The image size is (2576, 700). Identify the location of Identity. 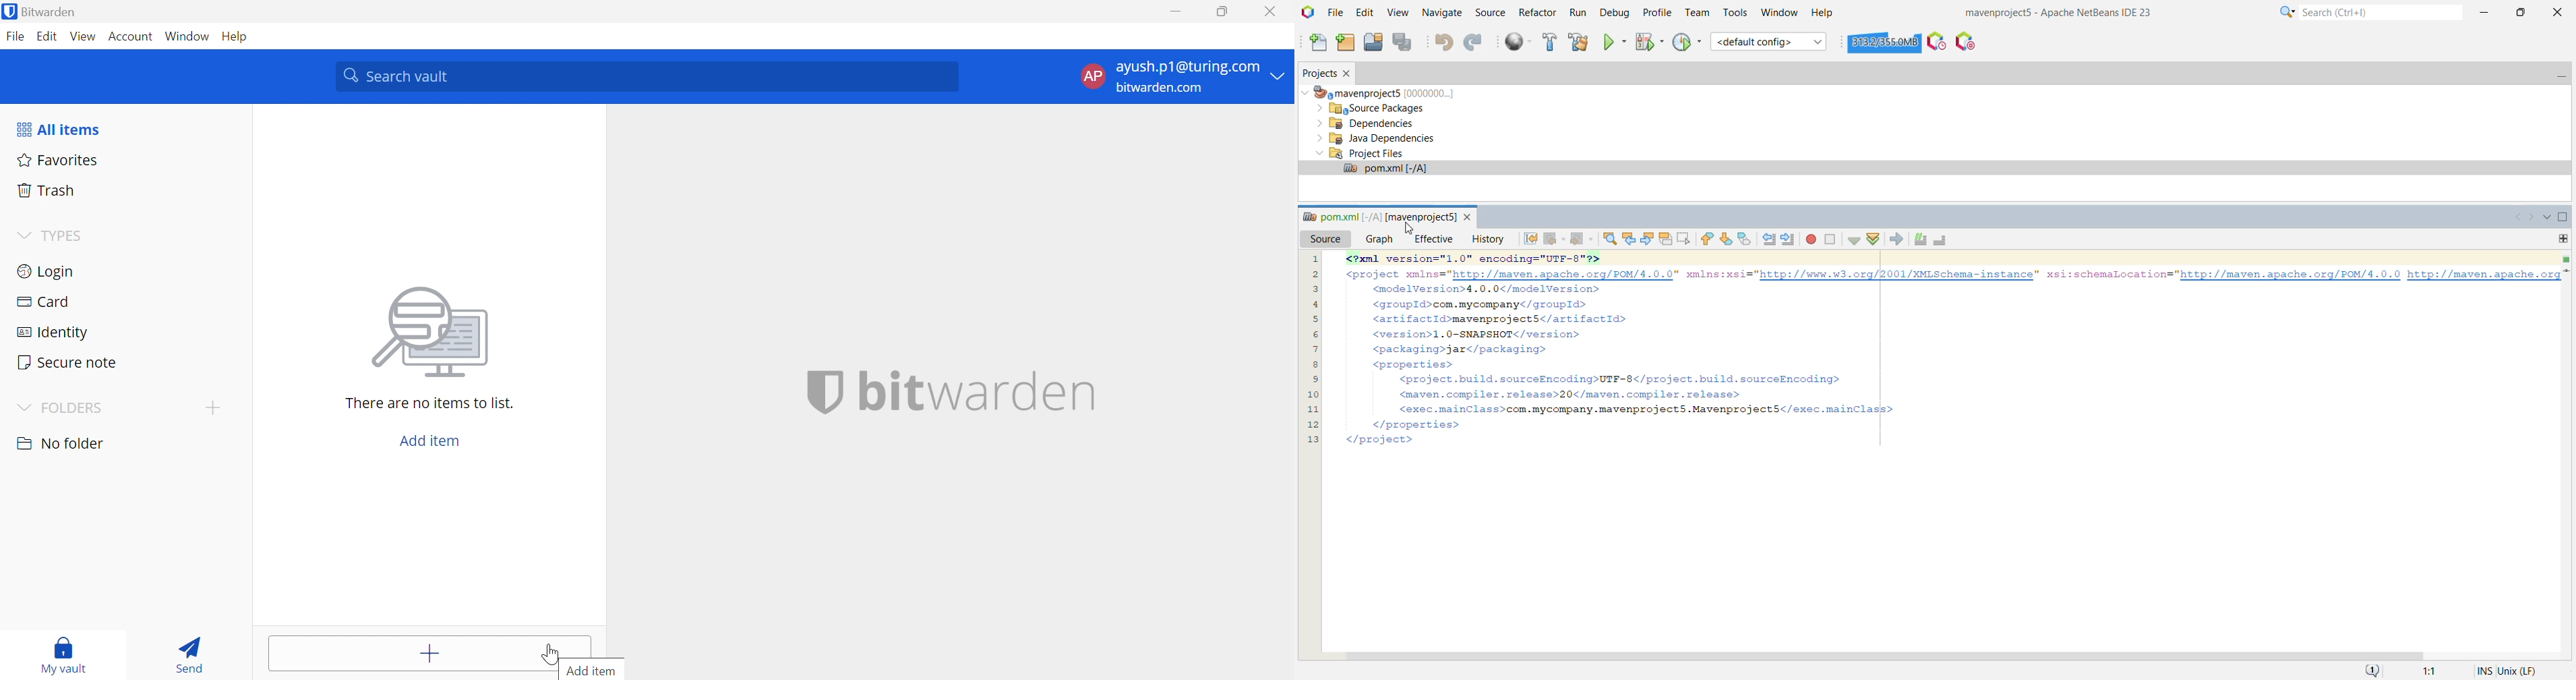
(48, 334).